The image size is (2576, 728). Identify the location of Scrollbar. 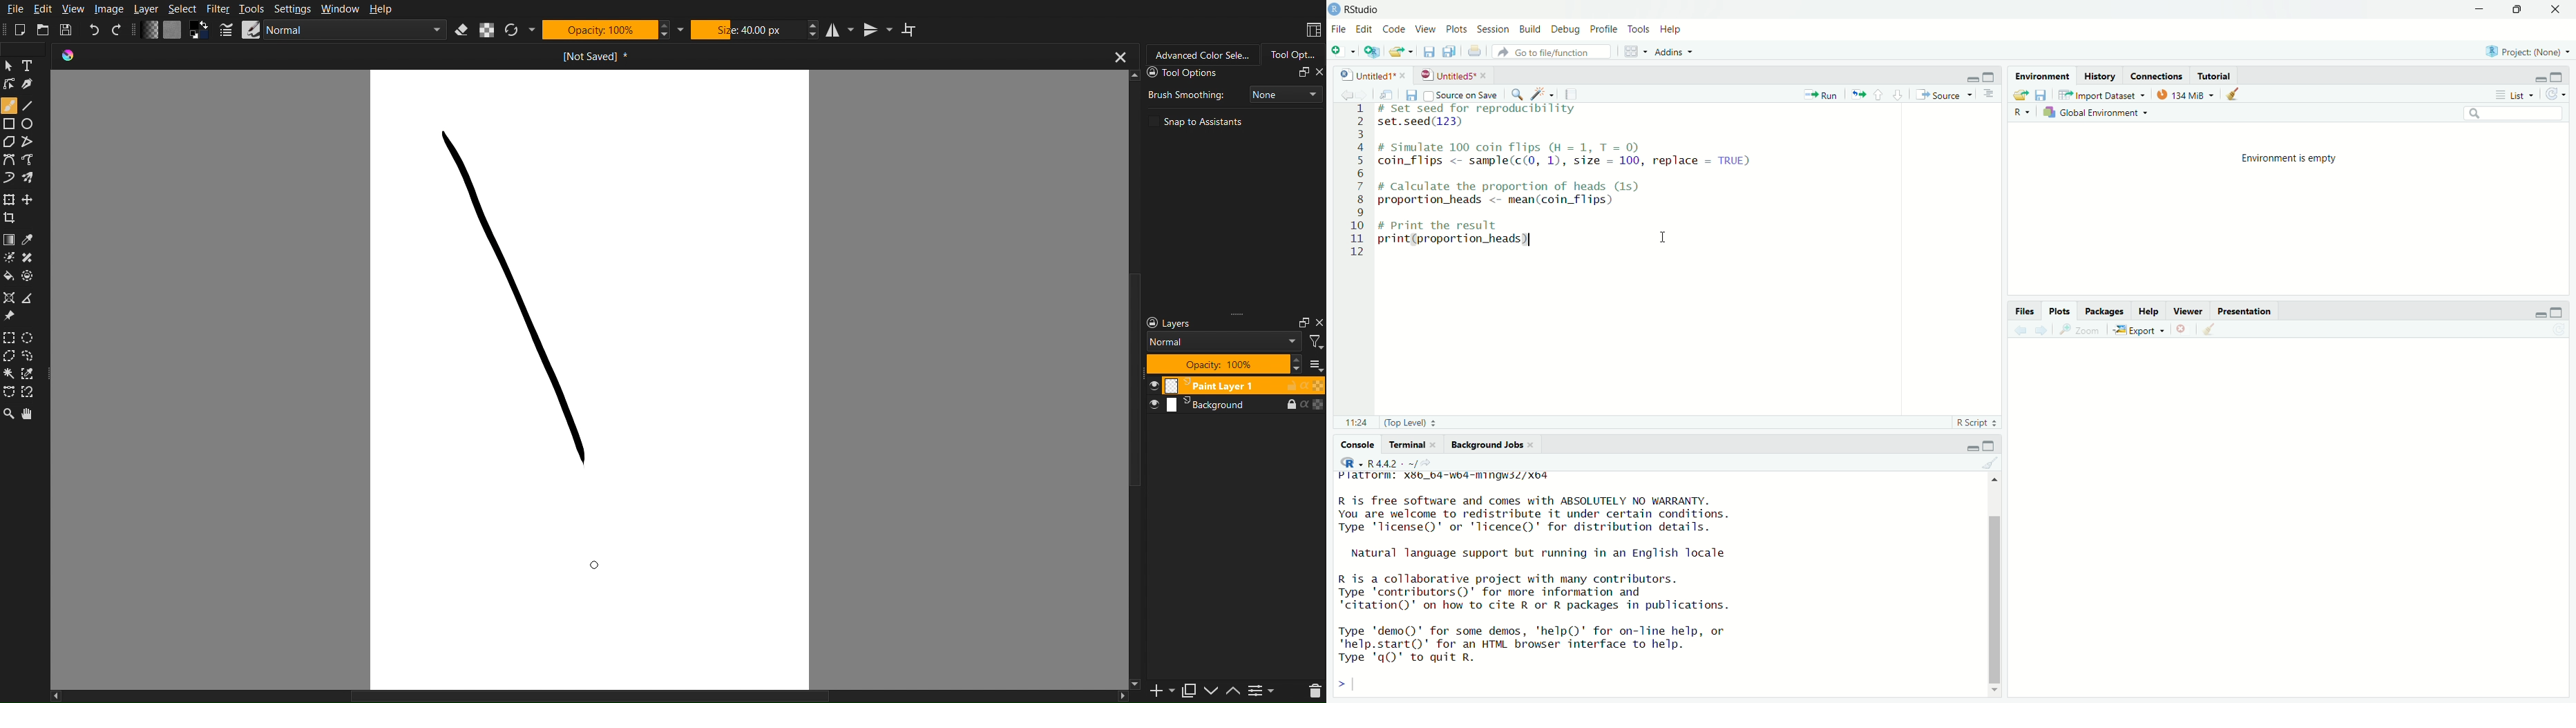
(598, 696).